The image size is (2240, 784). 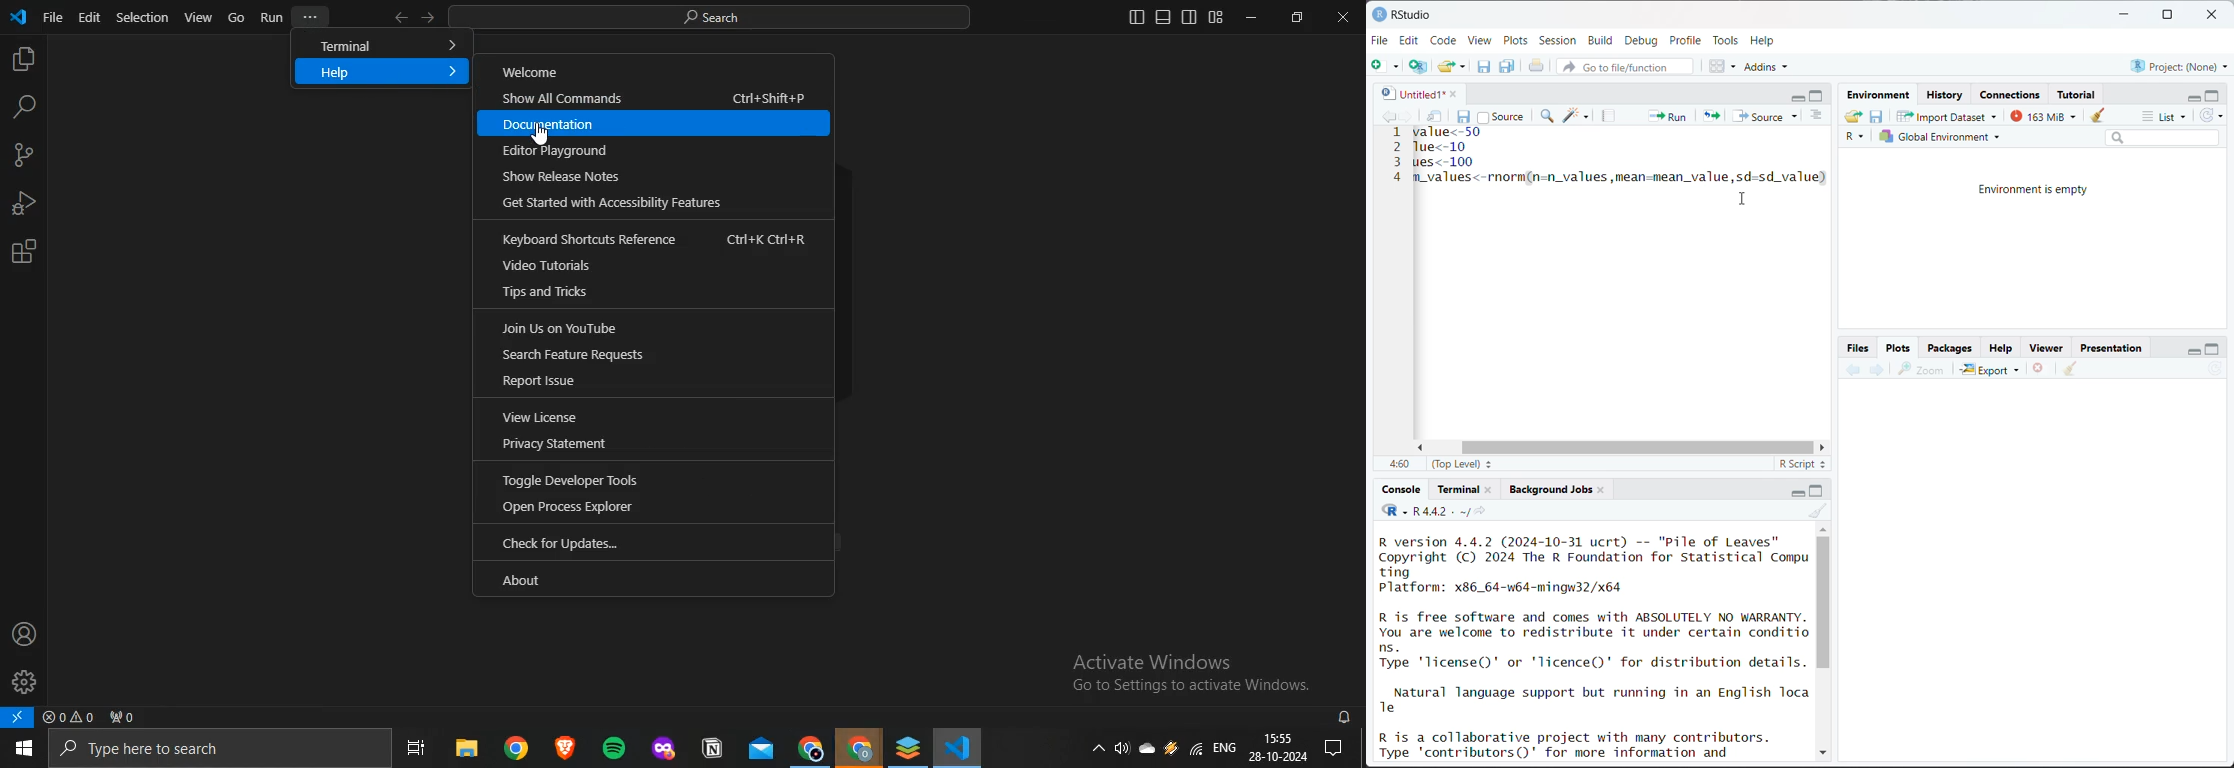 What do you see at coordinates (546, 137) in the screenshot?
I see `cursor` at bounding box center [546, 137].